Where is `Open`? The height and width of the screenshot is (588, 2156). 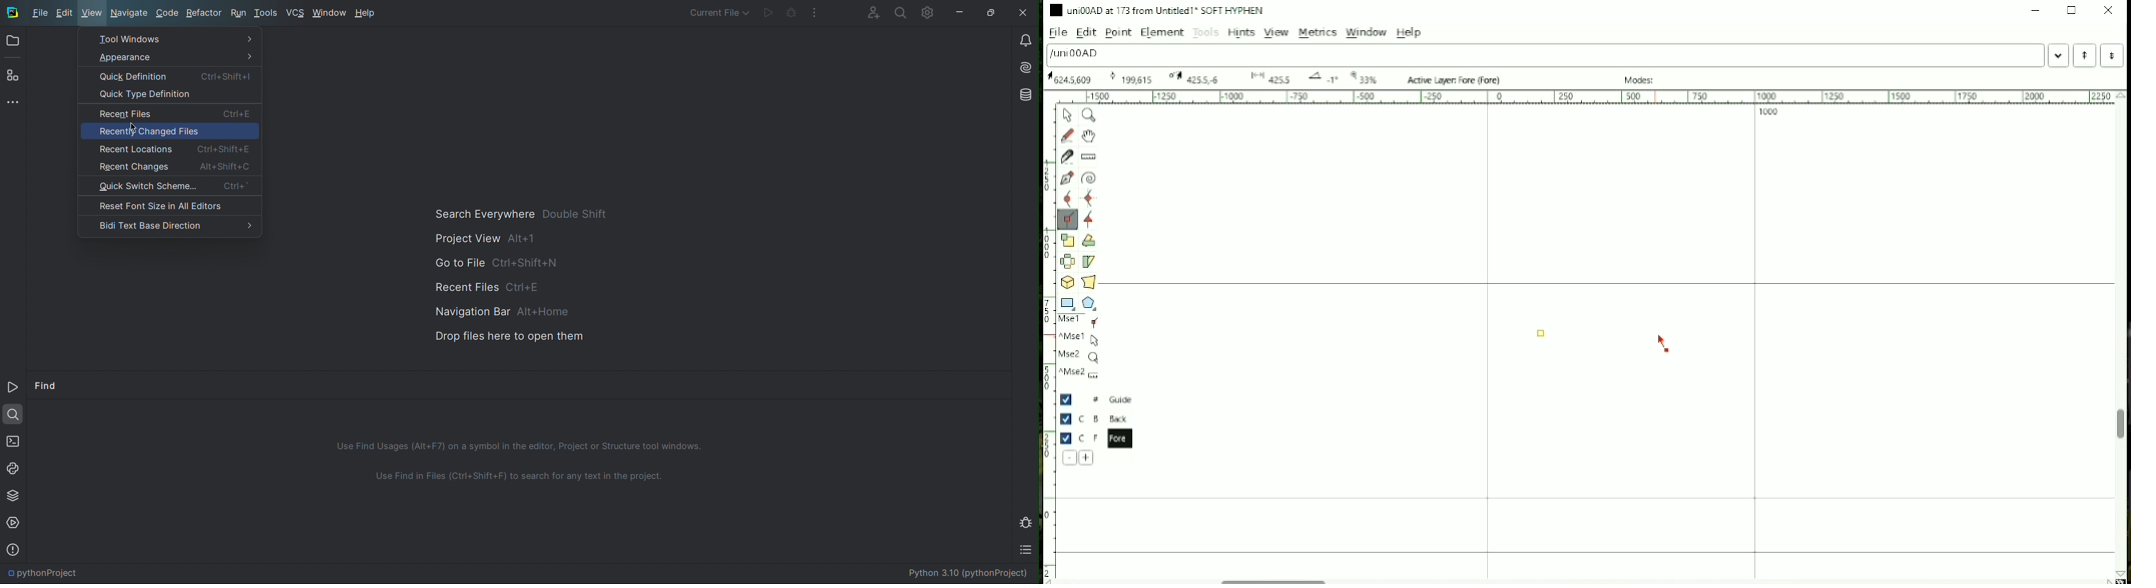
Open is located at coordinates (12, 43).